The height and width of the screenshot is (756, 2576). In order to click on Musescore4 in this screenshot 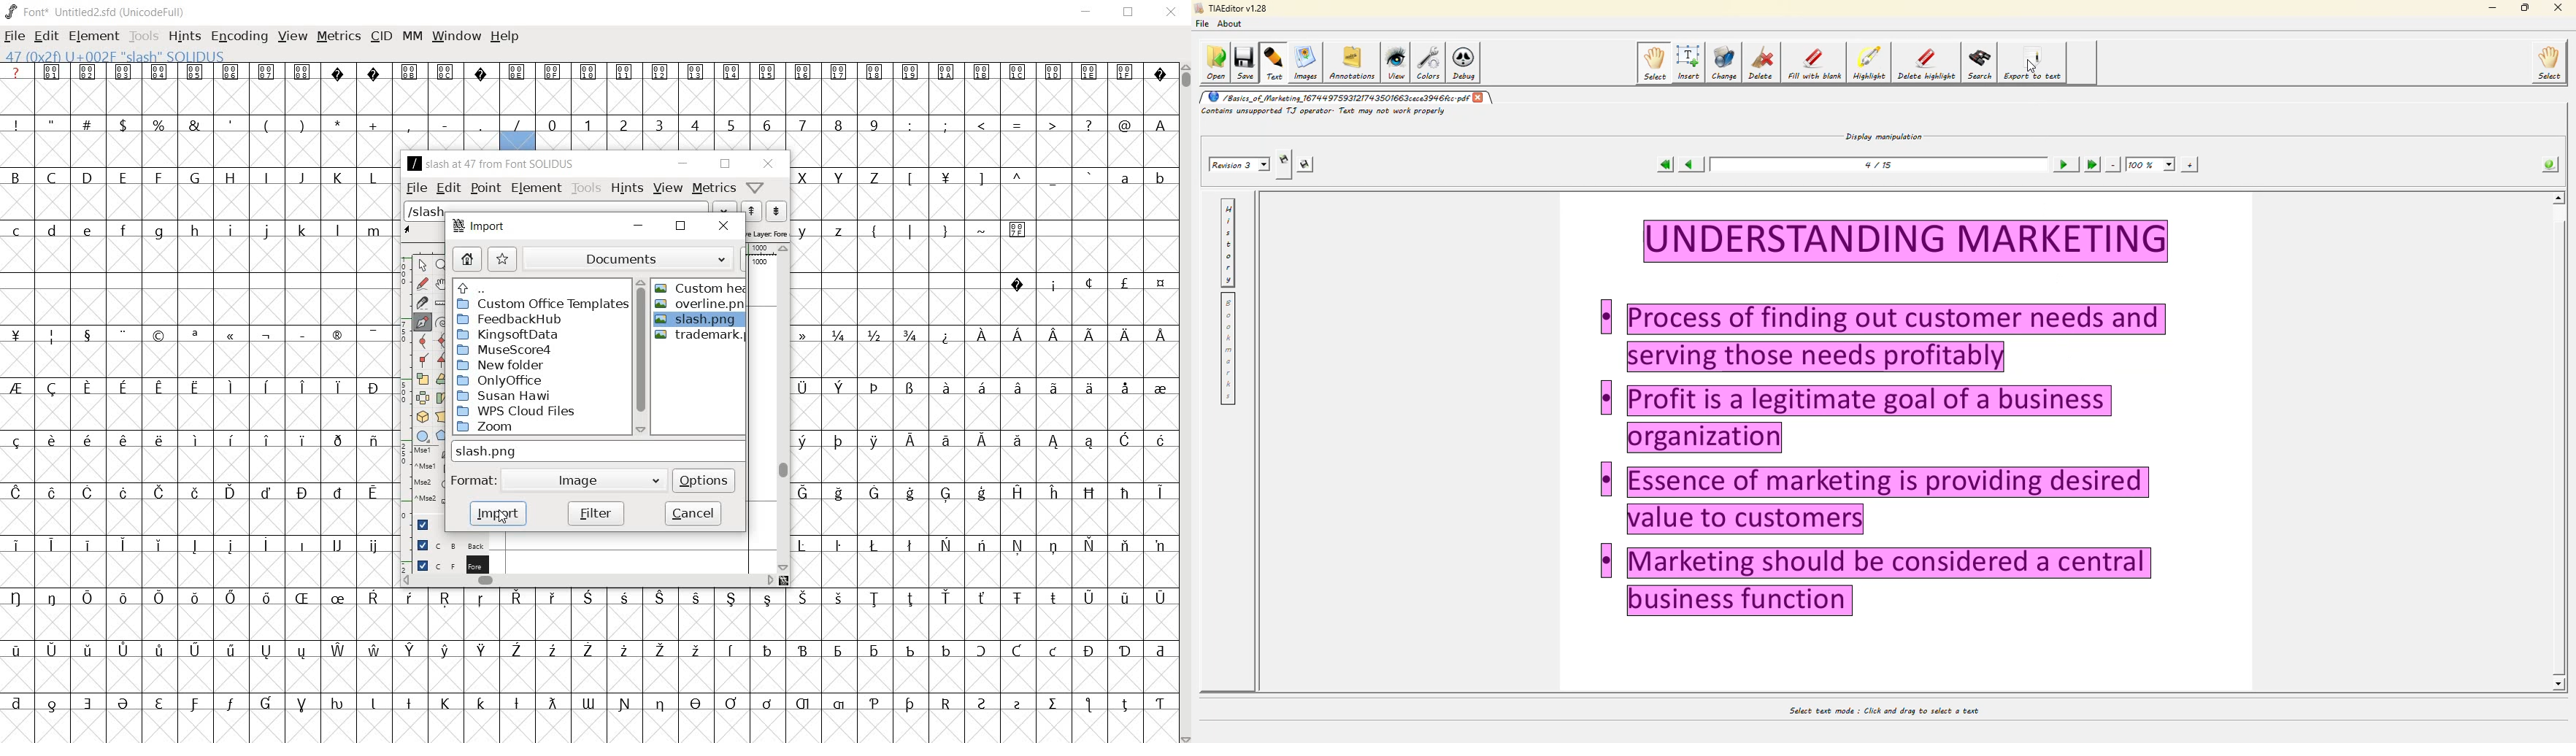, I will do `click(505, 350)`.